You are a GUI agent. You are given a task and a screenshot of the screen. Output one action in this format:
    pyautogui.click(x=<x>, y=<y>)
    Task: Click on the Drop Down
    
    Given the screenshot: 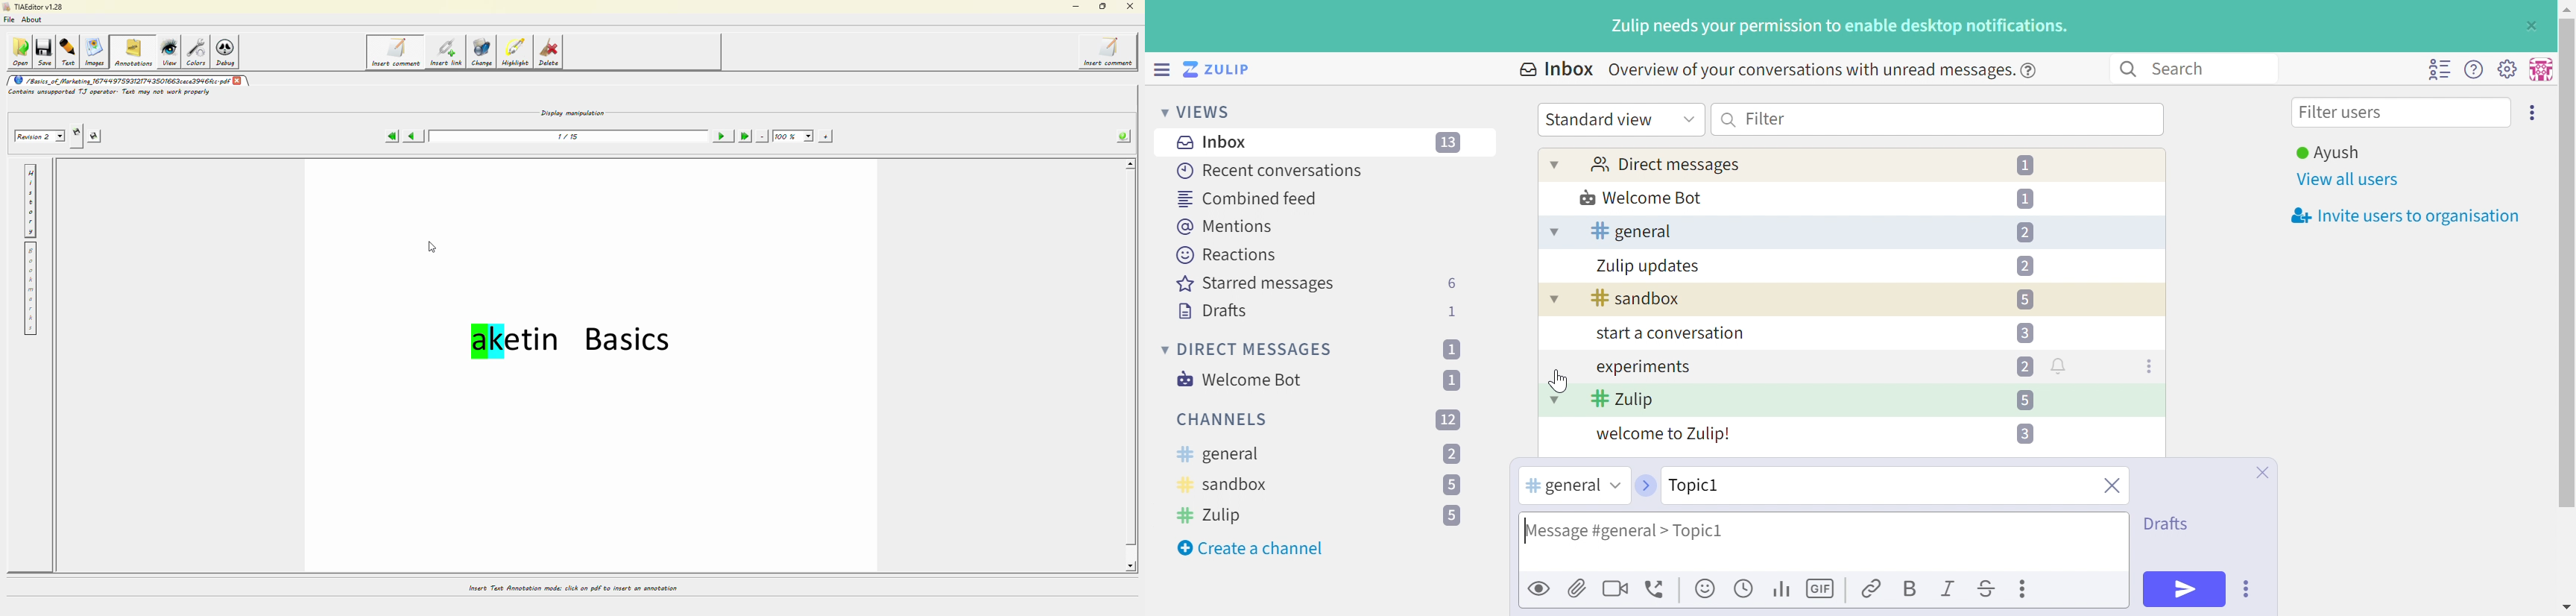 What is the action you would take?
    pyautogui.click(x=1551, y=301)
    